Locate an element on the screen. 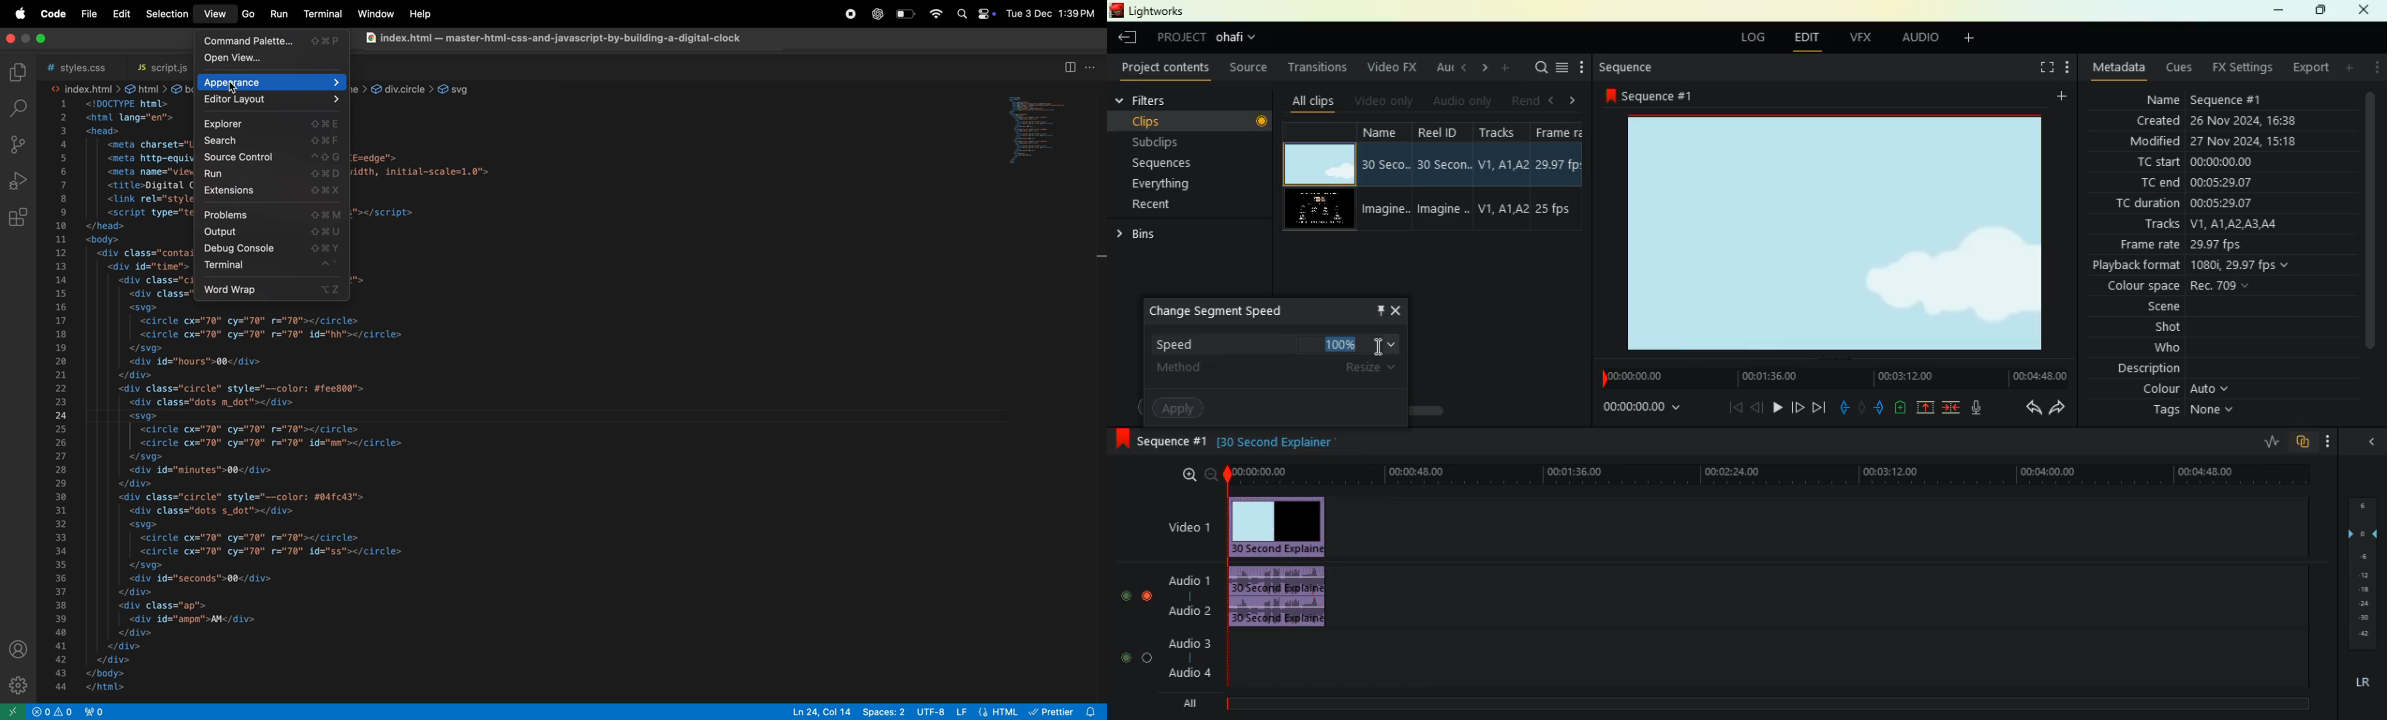 The height and width of the screenshot is (728, 2408). right is located at coordinates (1577, 101).